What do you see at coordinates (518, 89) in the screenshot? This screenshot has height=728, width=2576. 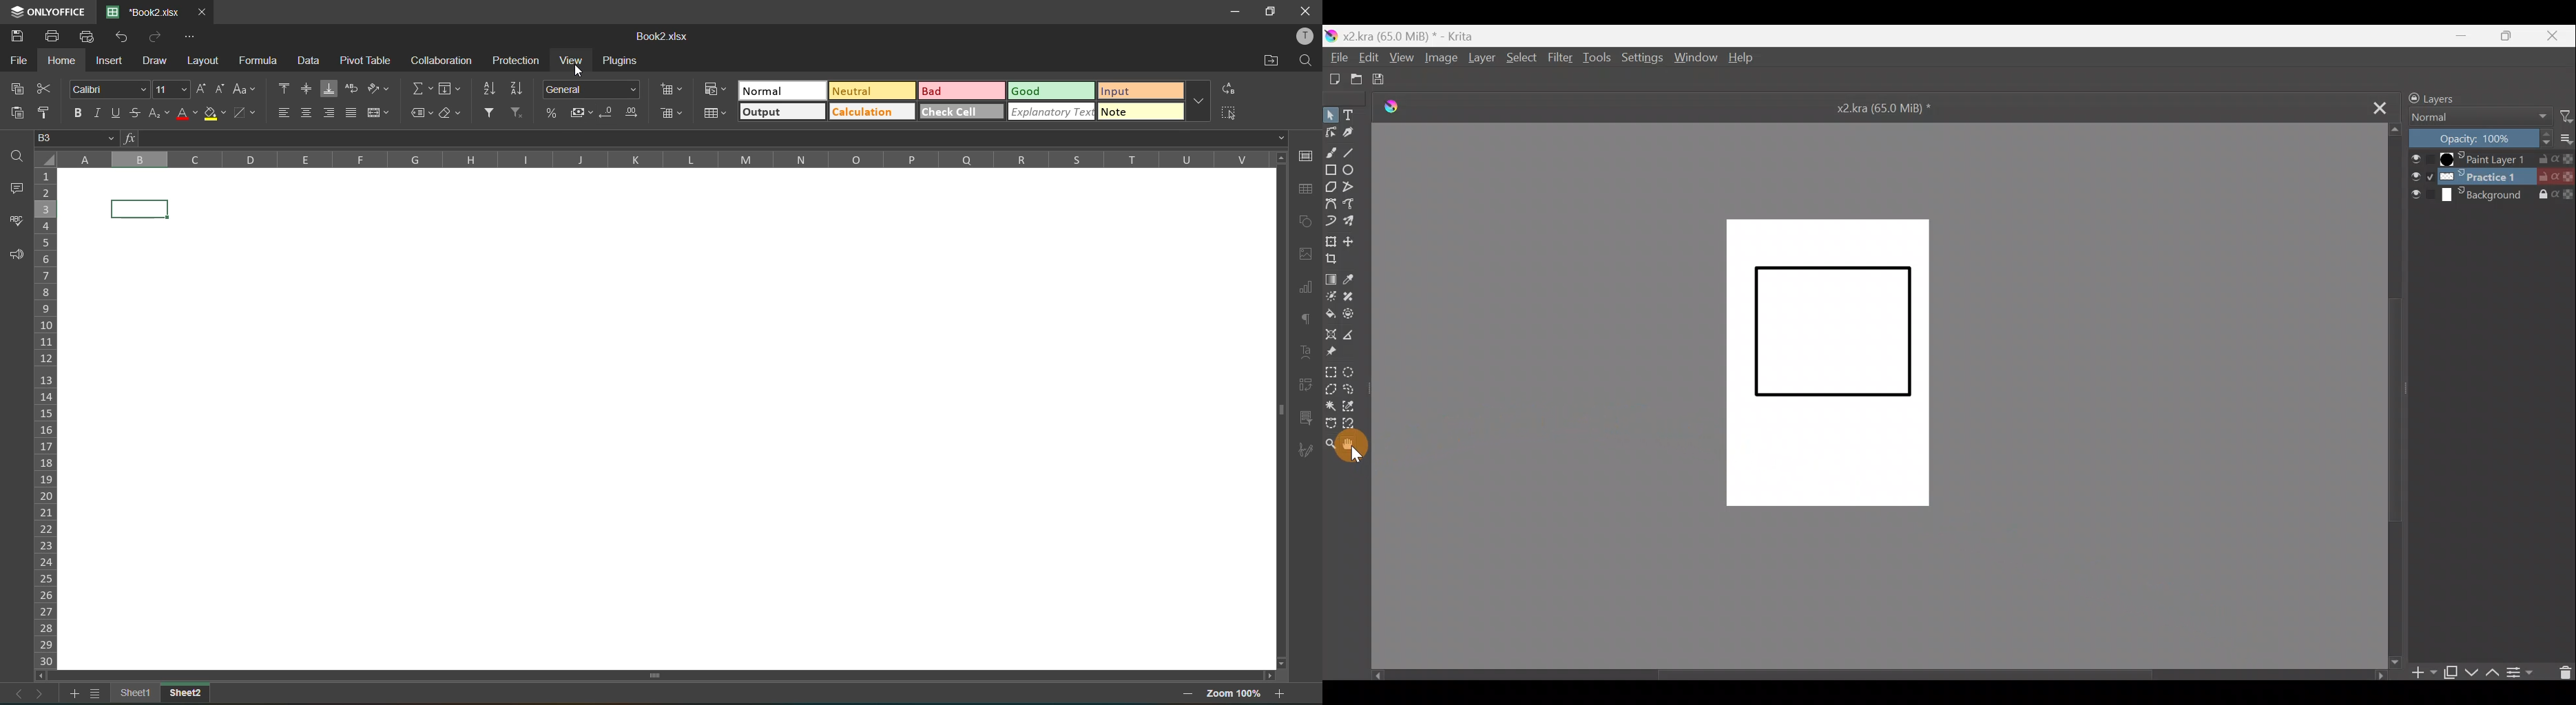 I see `sort descending` at bounding box center [518, 89].